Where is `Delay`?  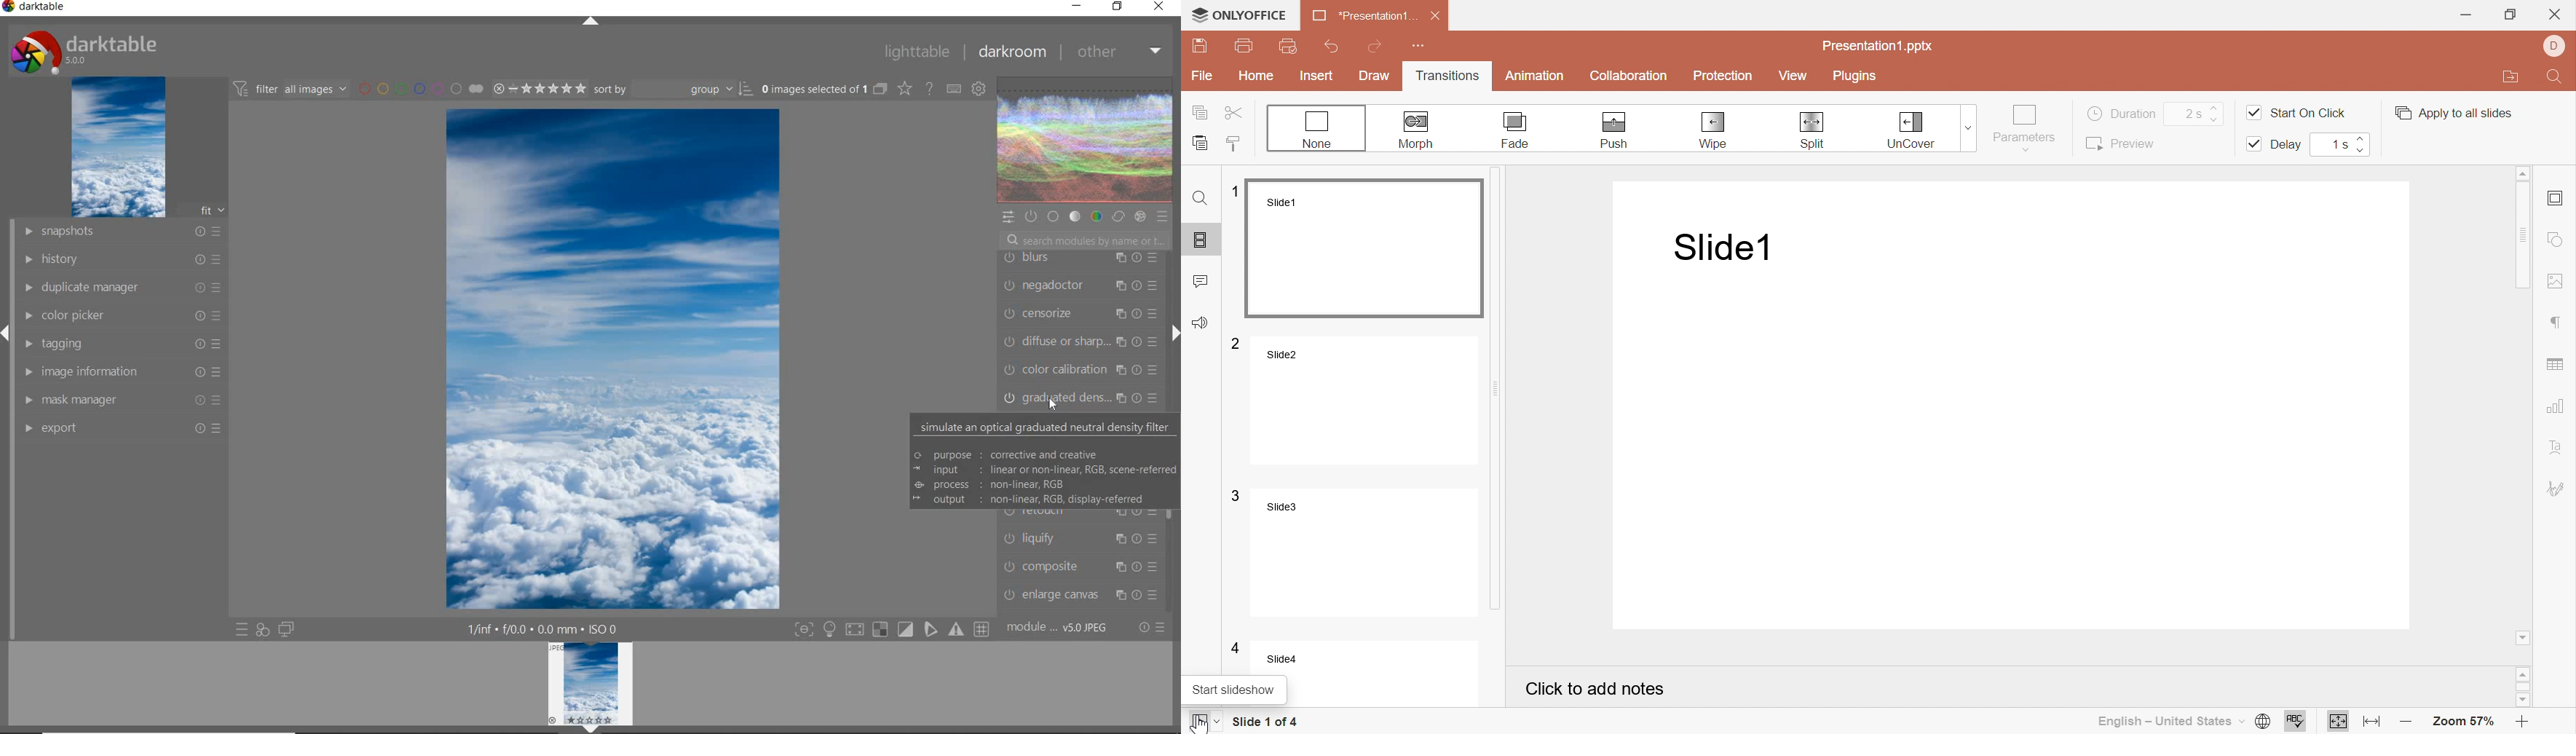
Delay is located at coordinates (2275, 148).